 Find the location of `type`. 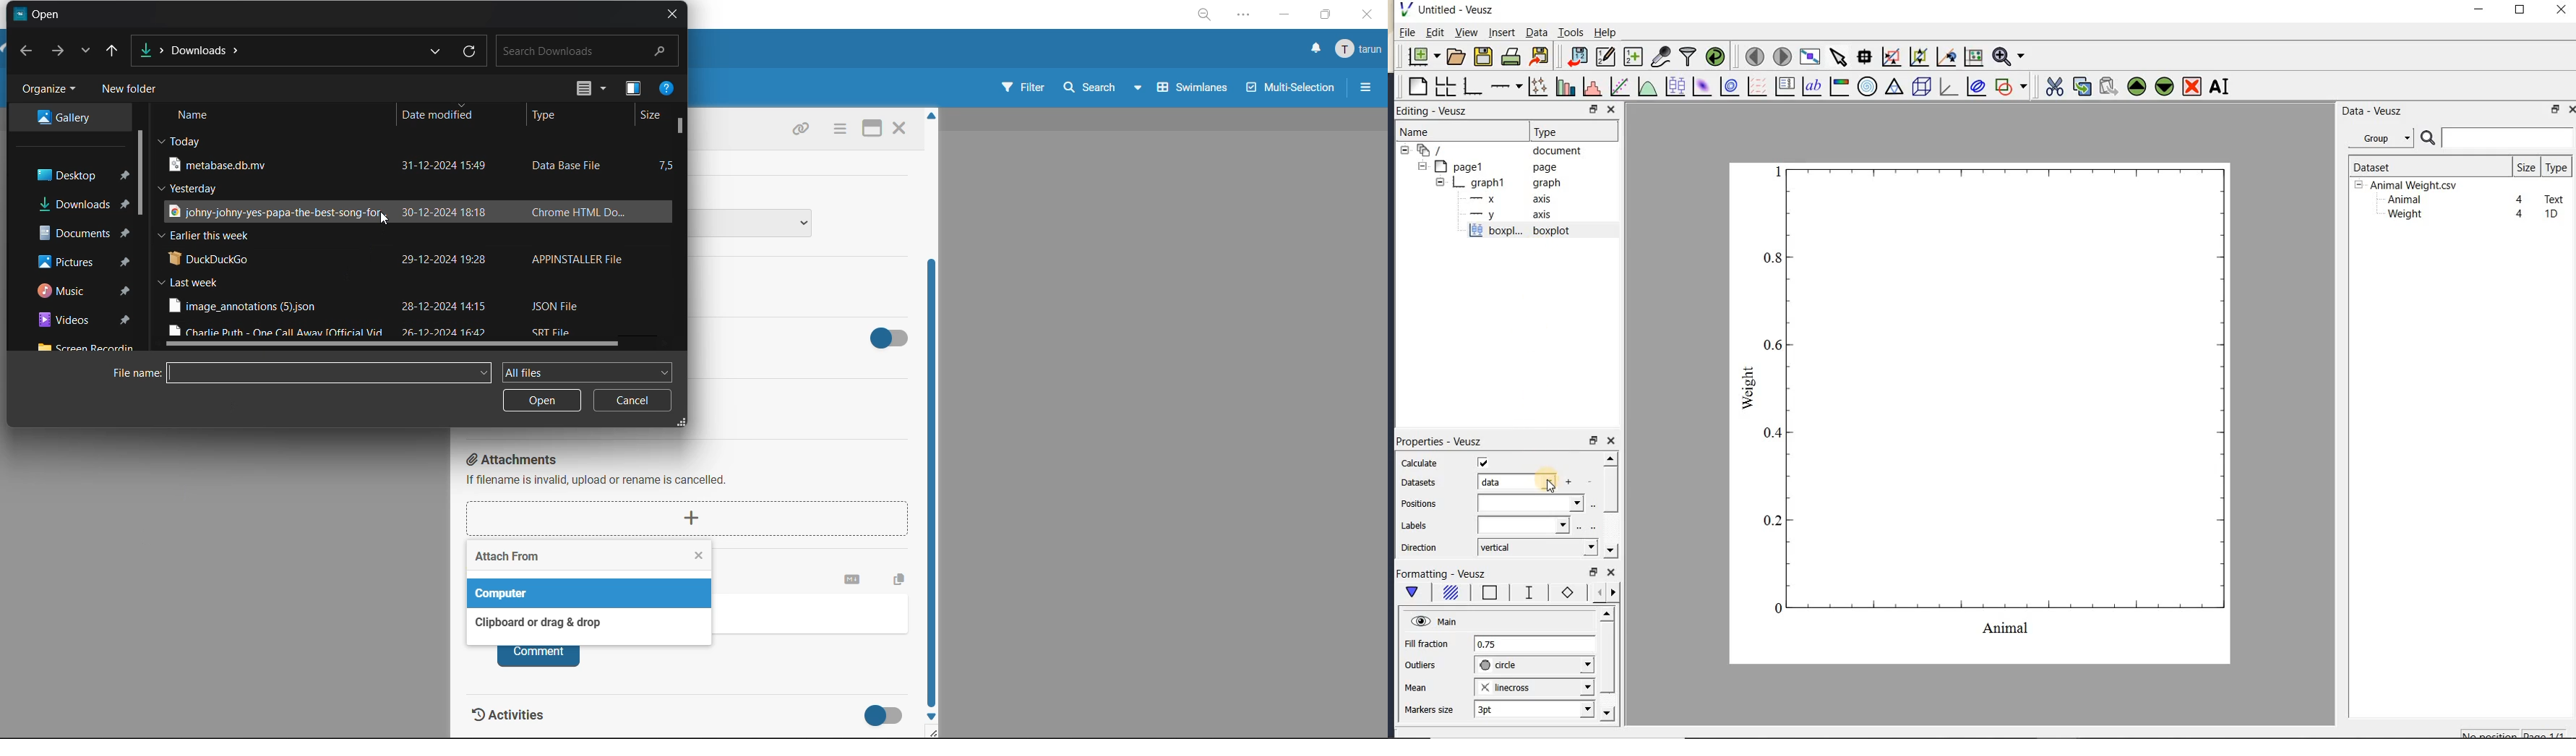

type is located at coordinates (2556, 167).